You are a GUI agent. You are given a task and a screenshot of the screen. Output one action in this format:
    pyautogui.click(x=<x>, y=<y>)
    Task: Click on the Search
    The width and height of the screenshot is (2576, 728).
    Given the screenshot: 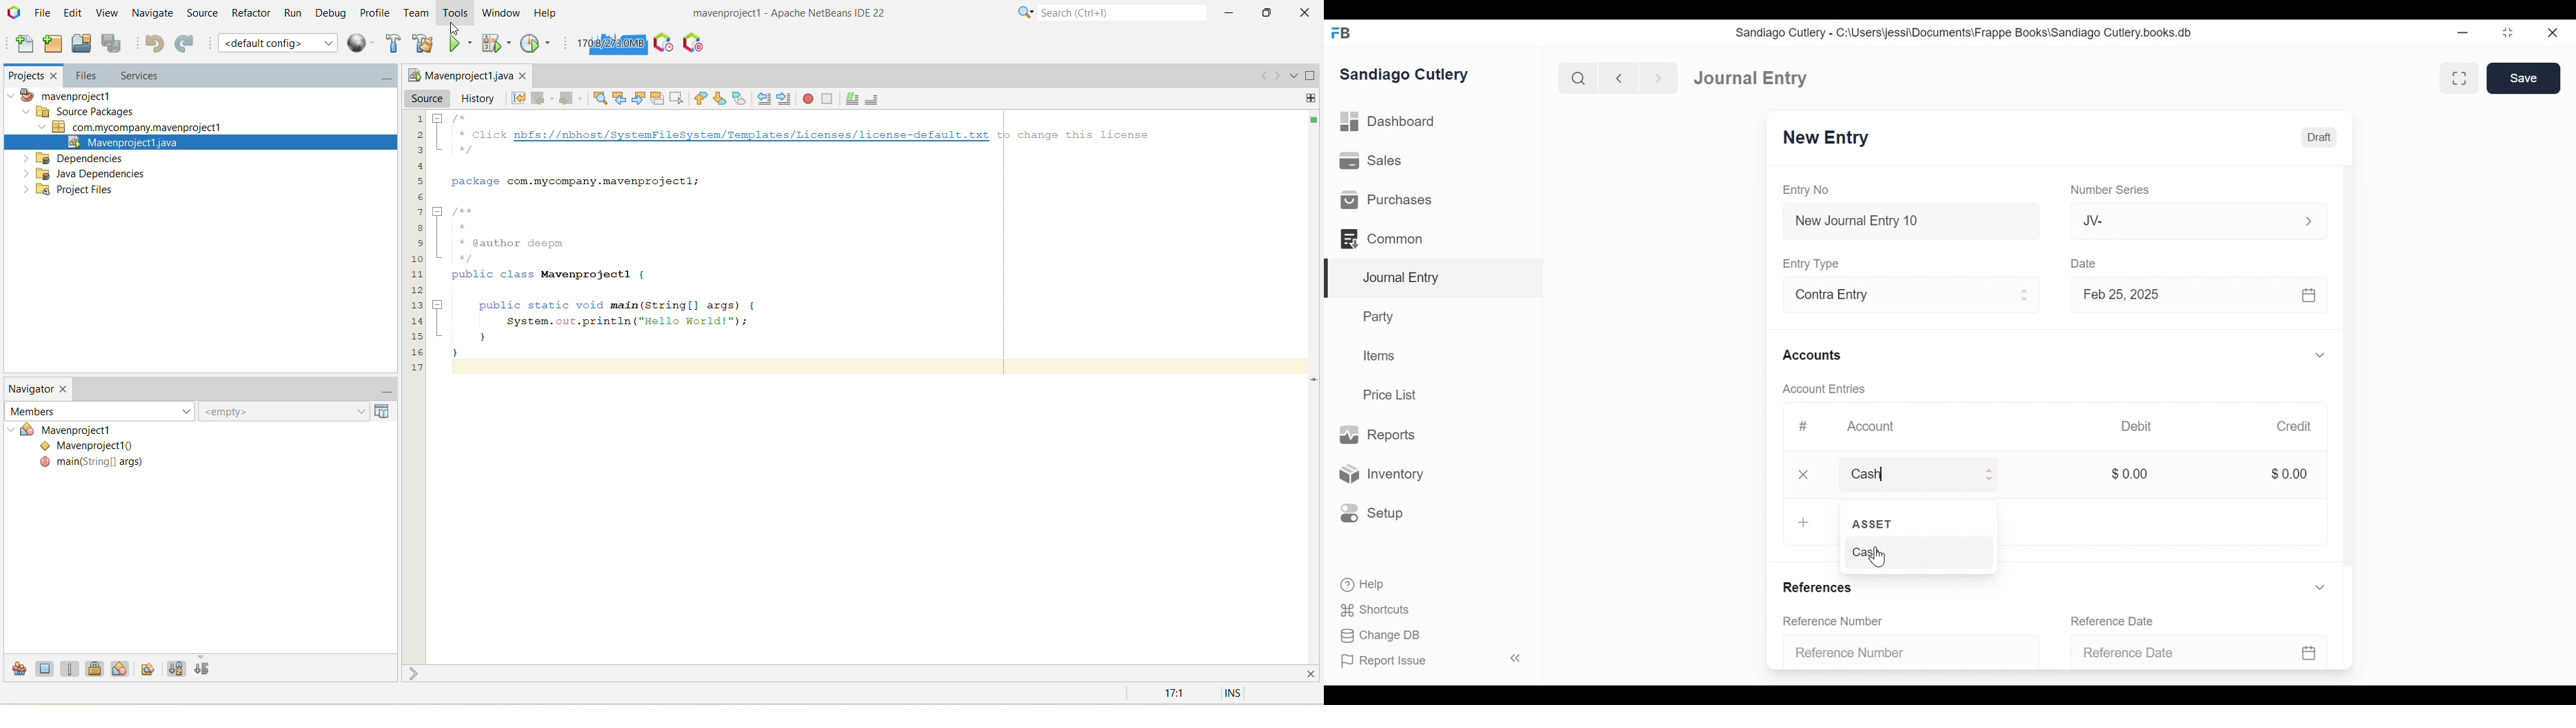 What is the action you would take?
    pyautogui.click(x=1579, y=78)
    